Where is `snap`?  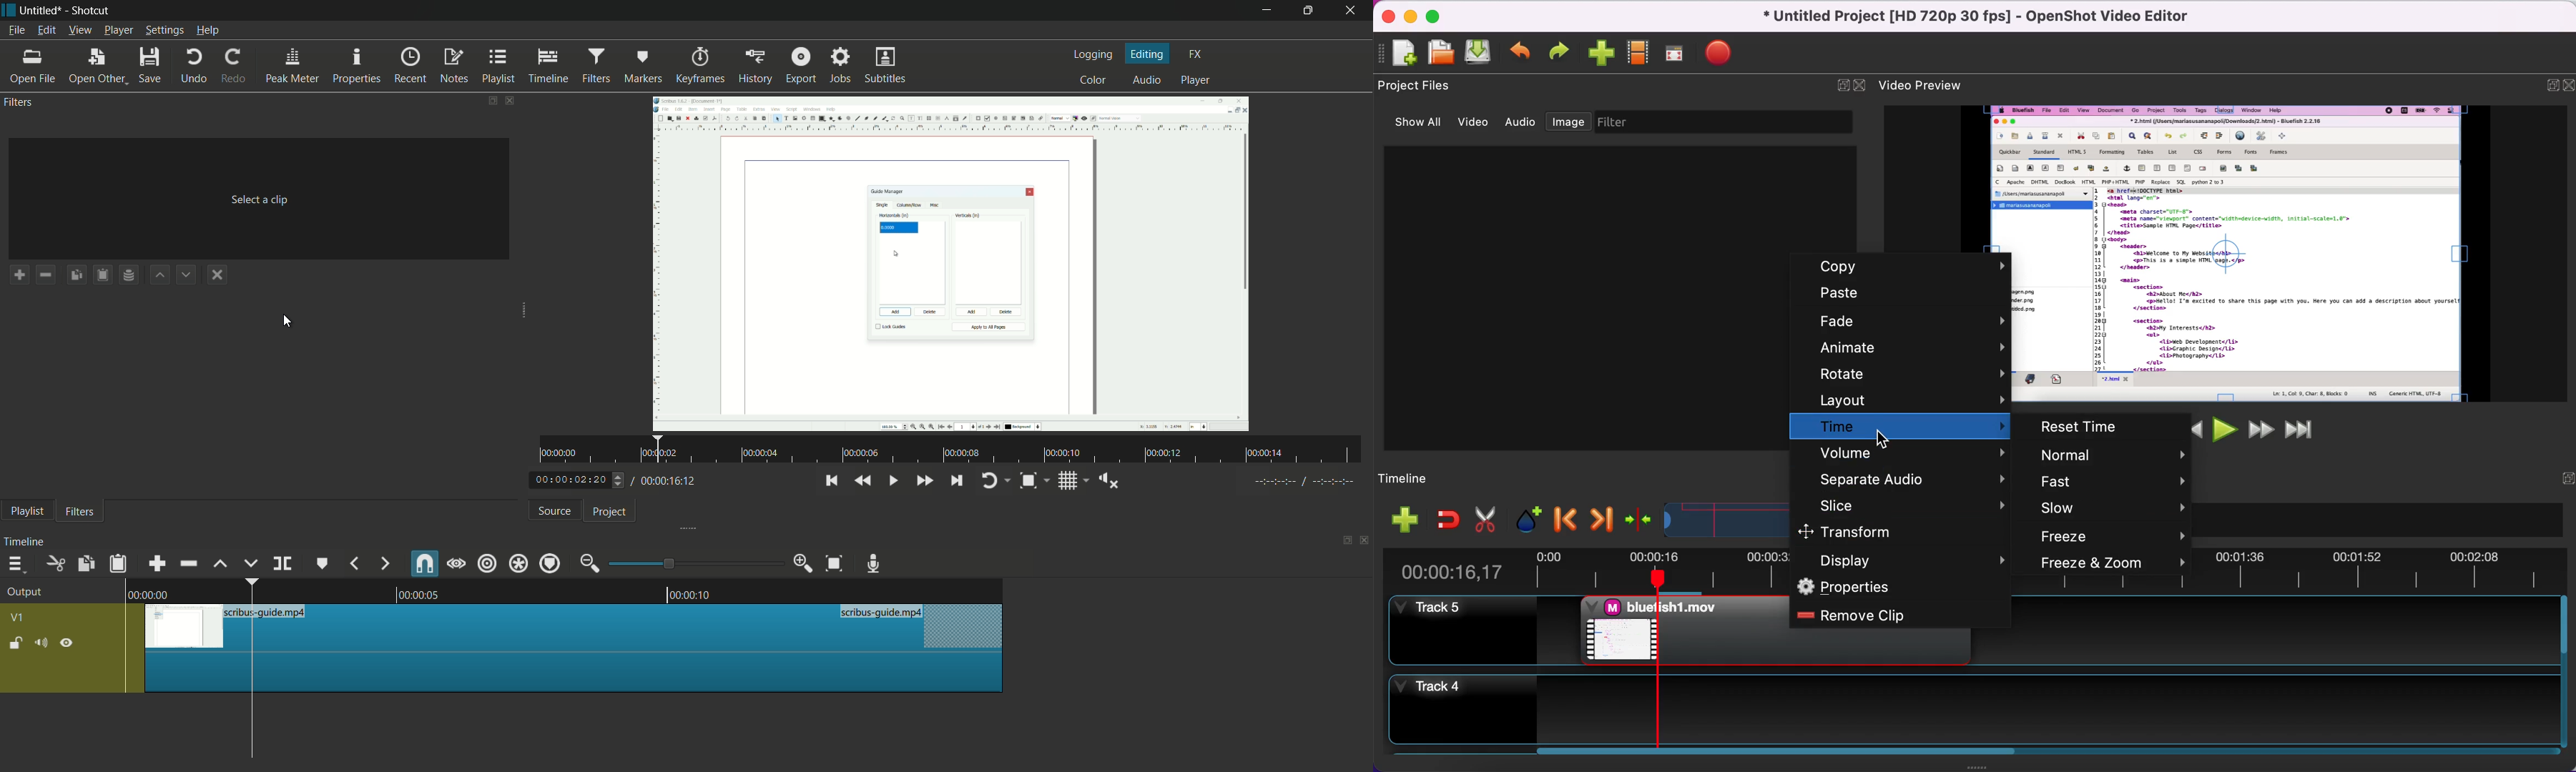
snap is located at coordinates (425, 564).